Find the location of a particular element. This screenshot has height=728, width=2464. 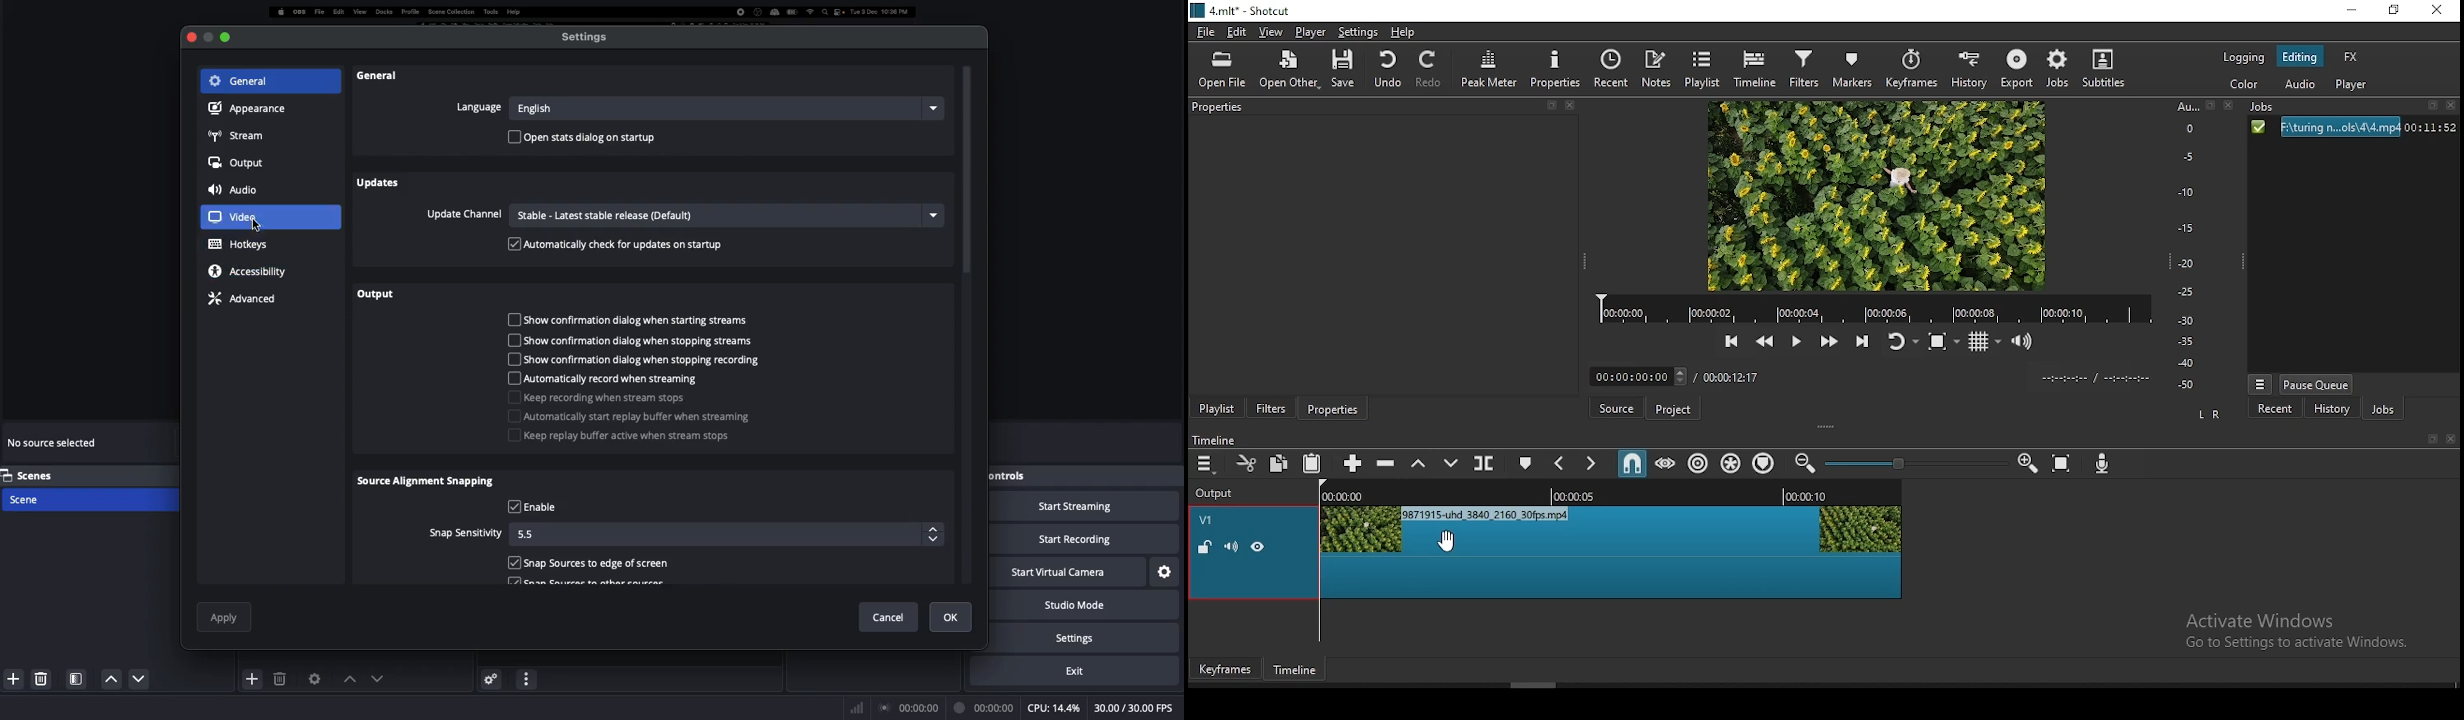

edit is located at coordinates (1237, 33).